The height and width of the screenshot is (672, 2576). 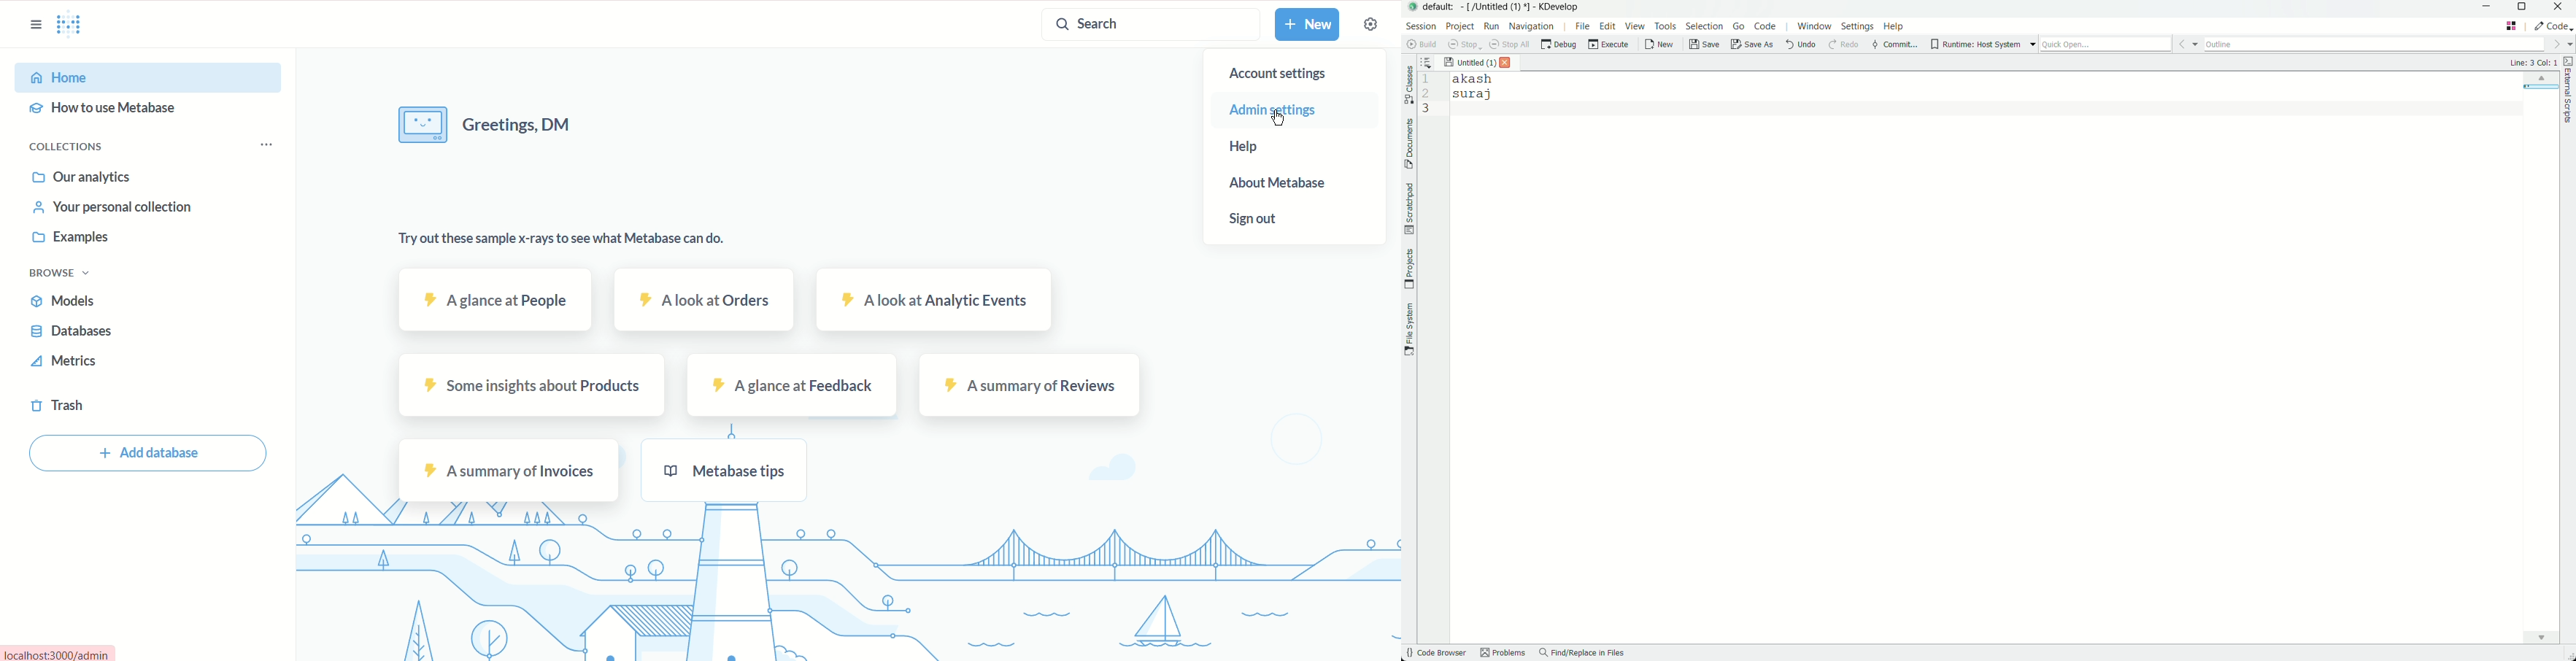 What do you see at coordinates (1290, 113) in the screenshot?
I see `Admin settings` at bounding box center [1290, 113].